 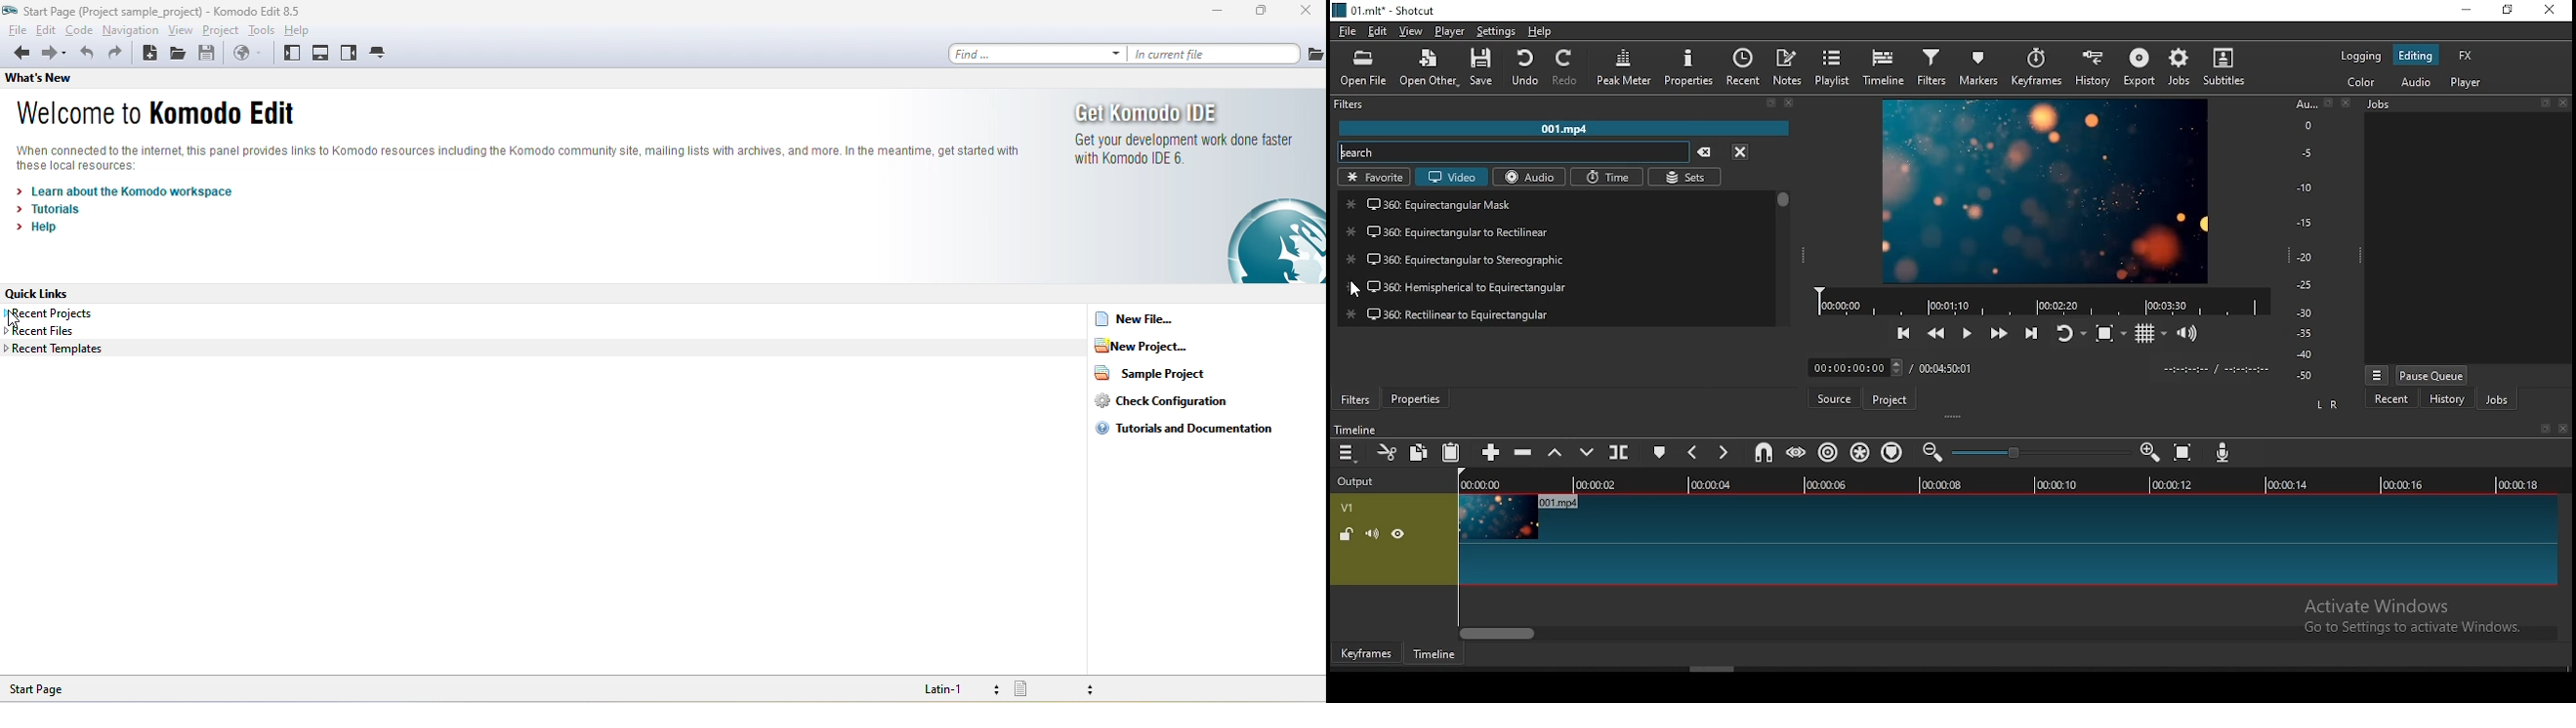 What do you see at coordinates (1807, 257) in the screenshot?
I see `drag` at bounding box center [1807, 257].